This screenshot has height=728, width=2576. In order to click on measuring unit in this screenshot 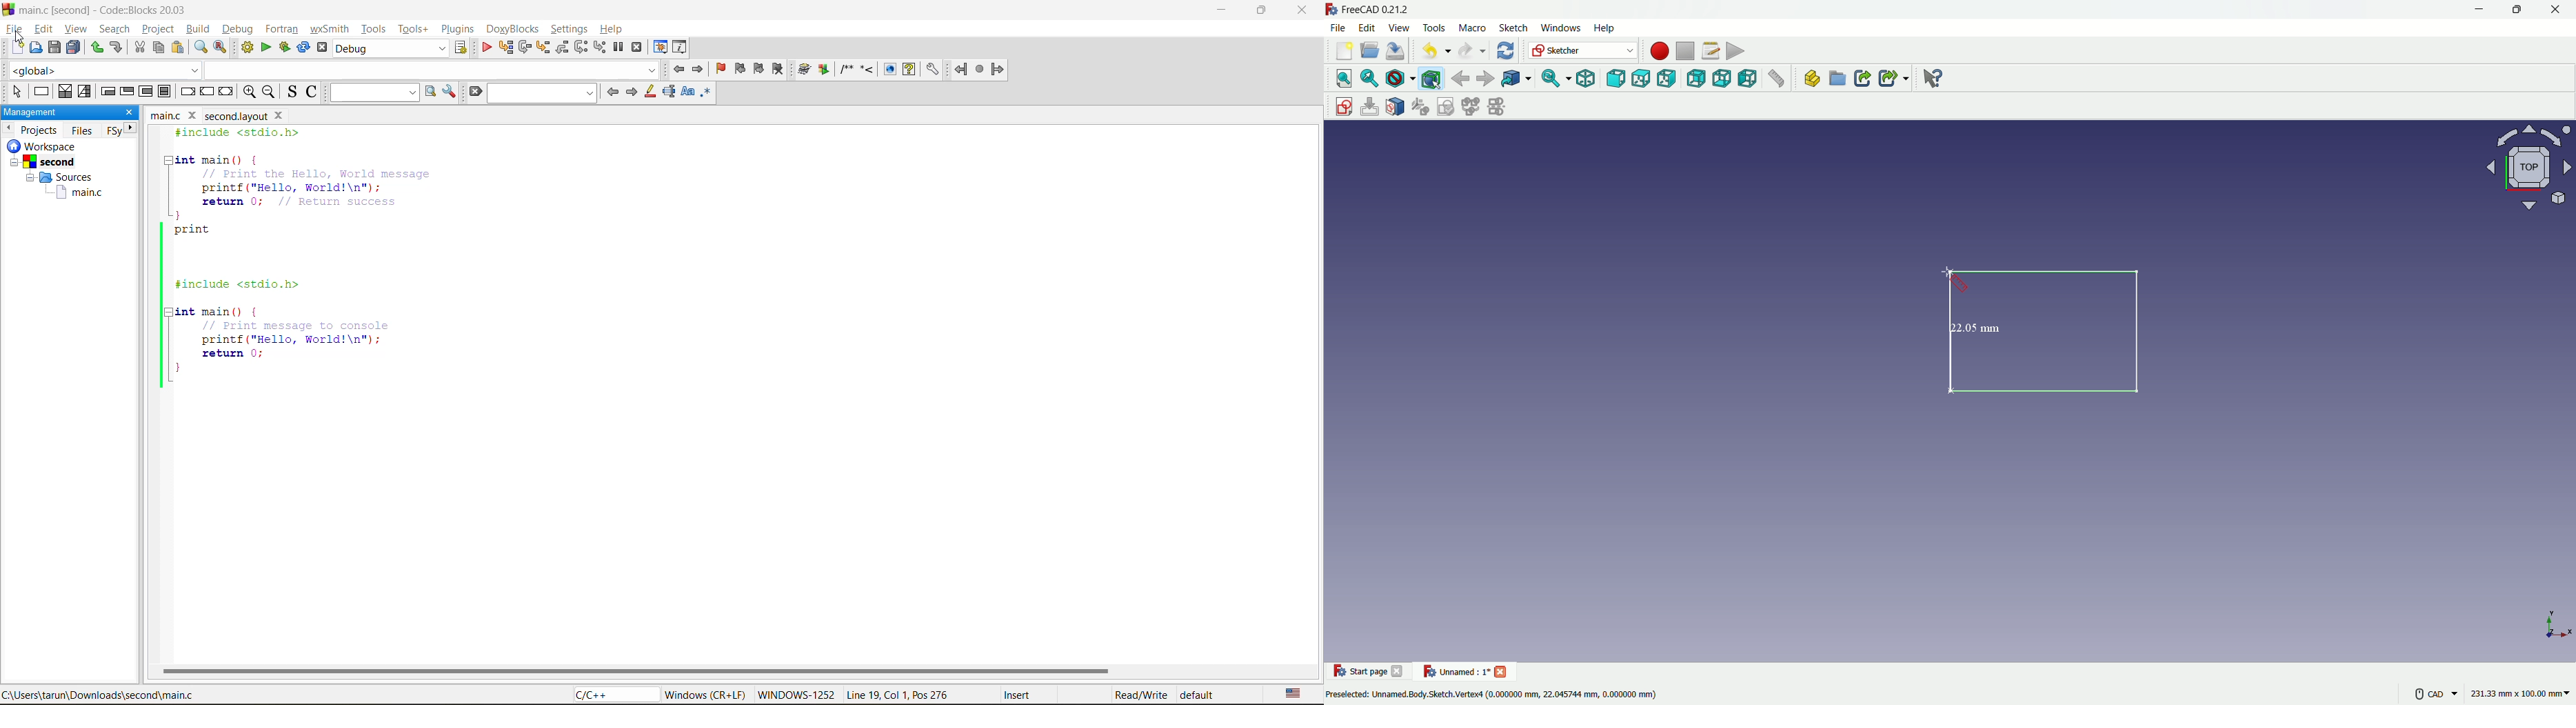, I will do `click(2518, 695)`.